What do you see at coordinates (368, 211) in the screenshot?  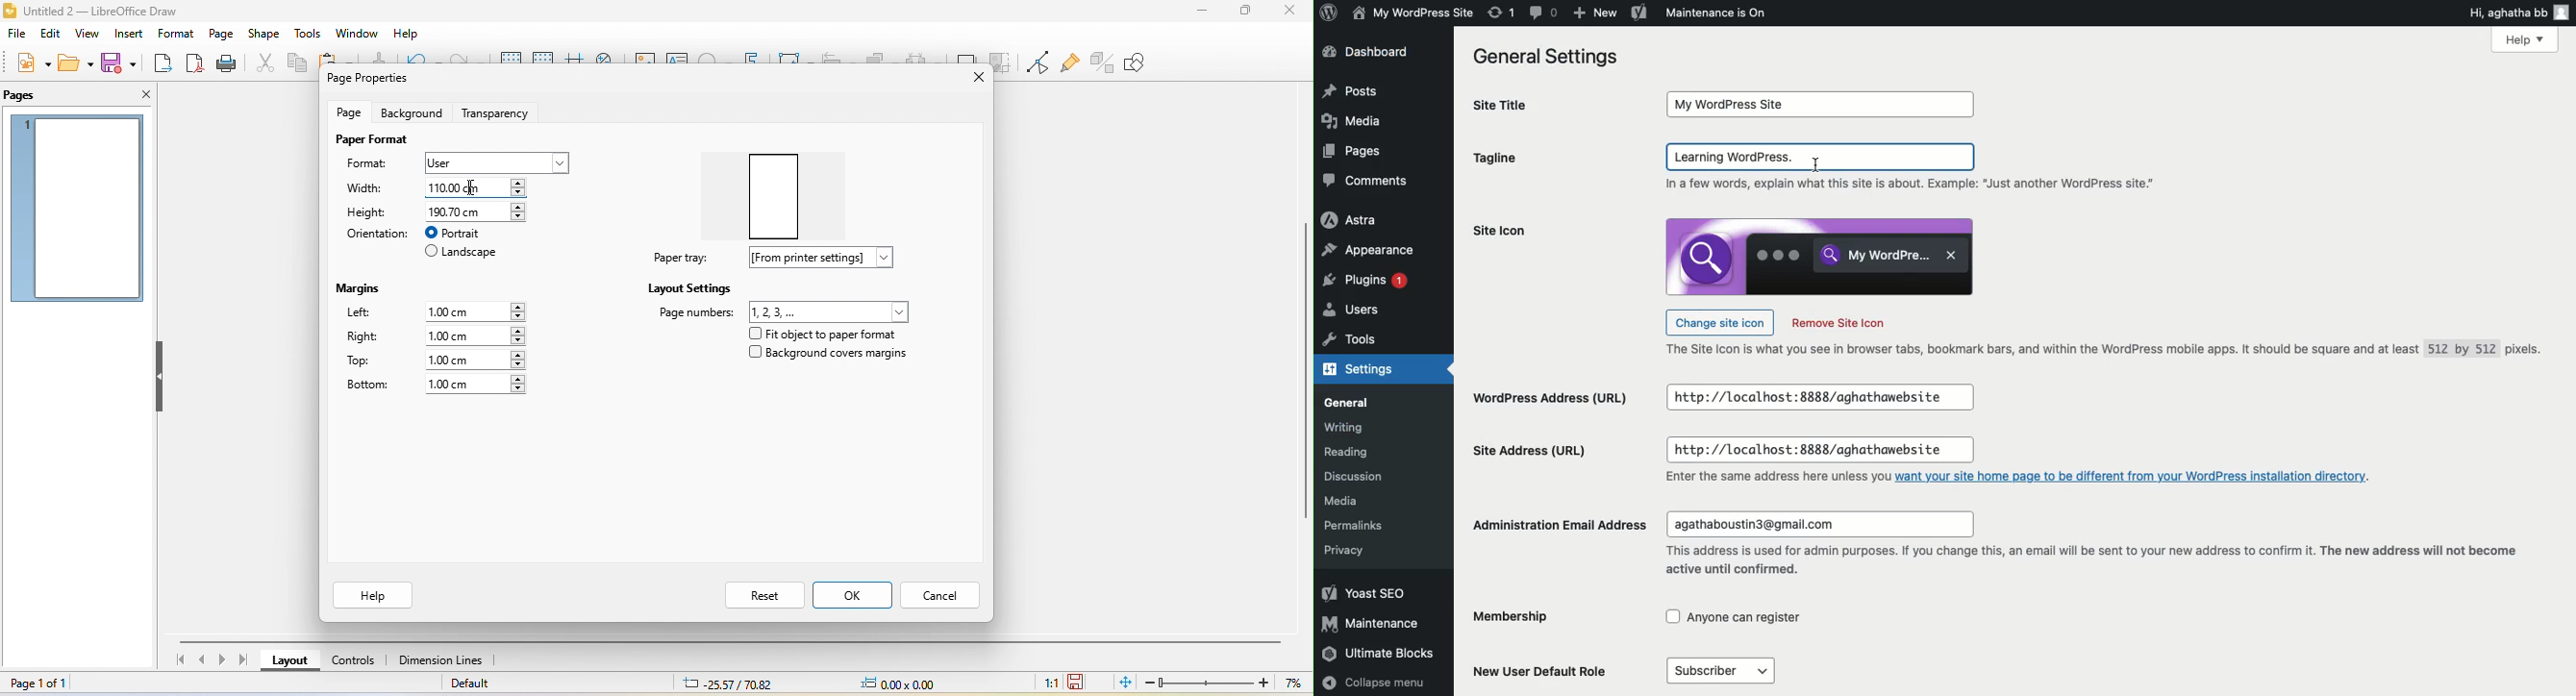 I see `height` at bounding box center [368, 211].